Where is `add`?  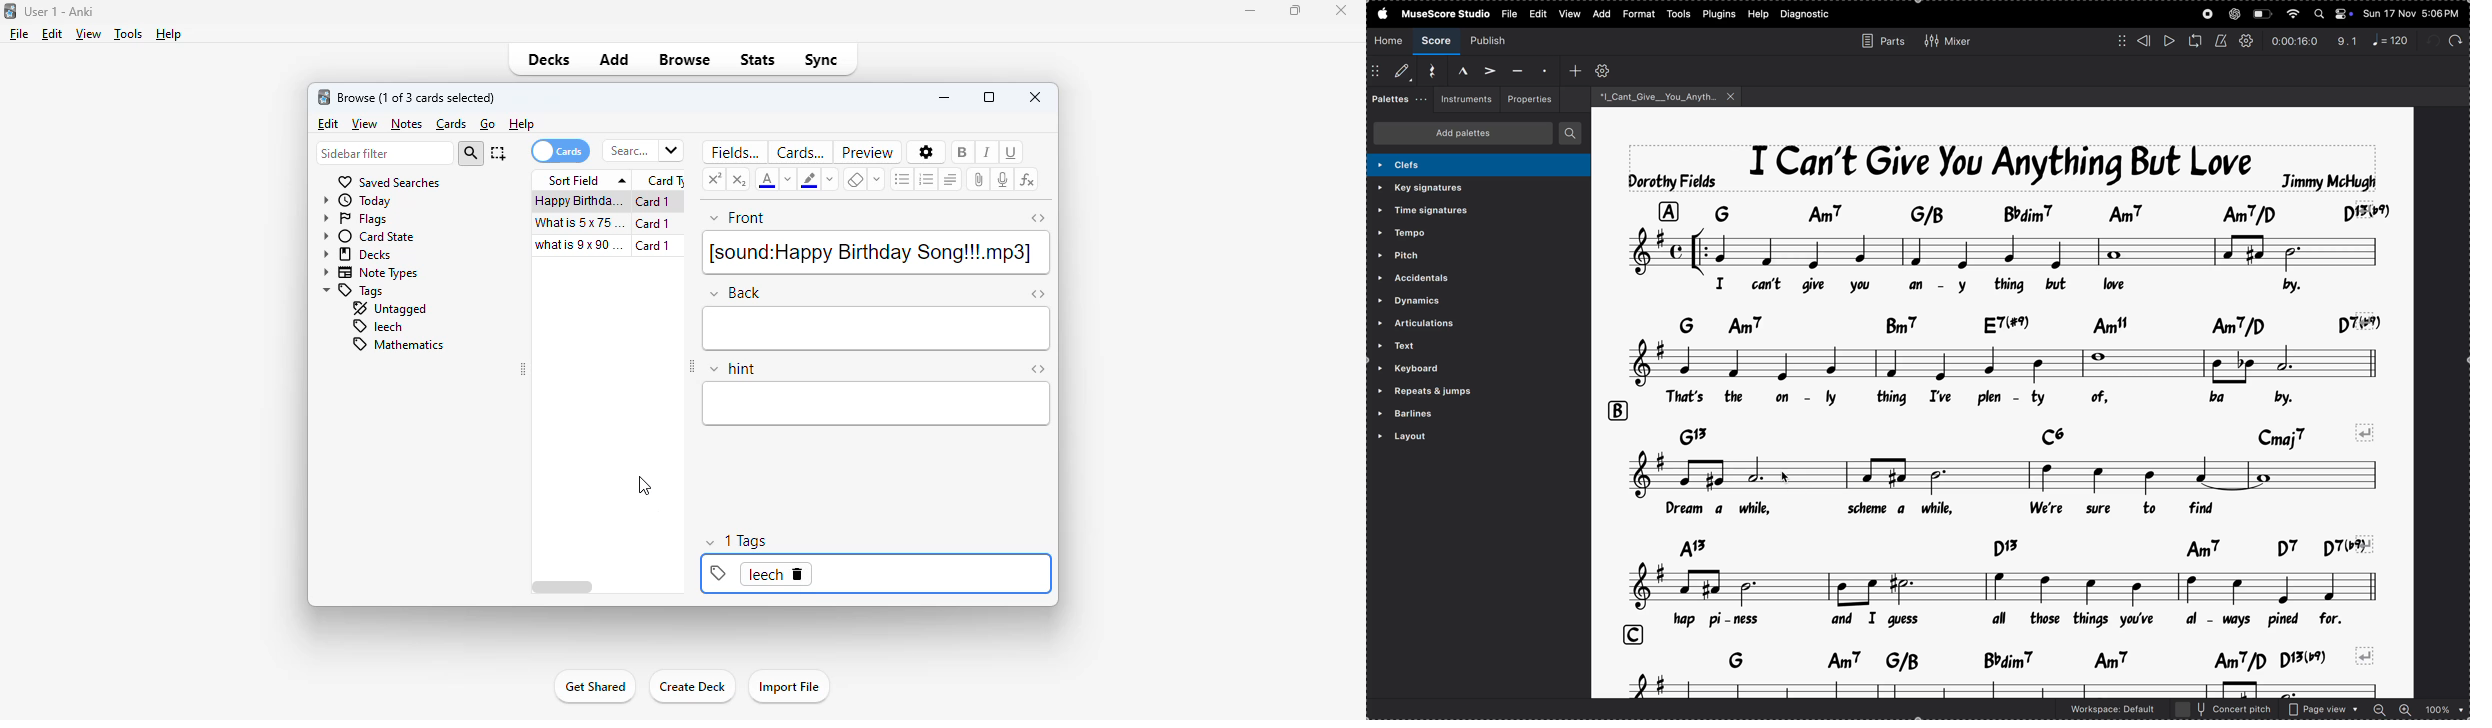 add is located at coordinates (616, 60).